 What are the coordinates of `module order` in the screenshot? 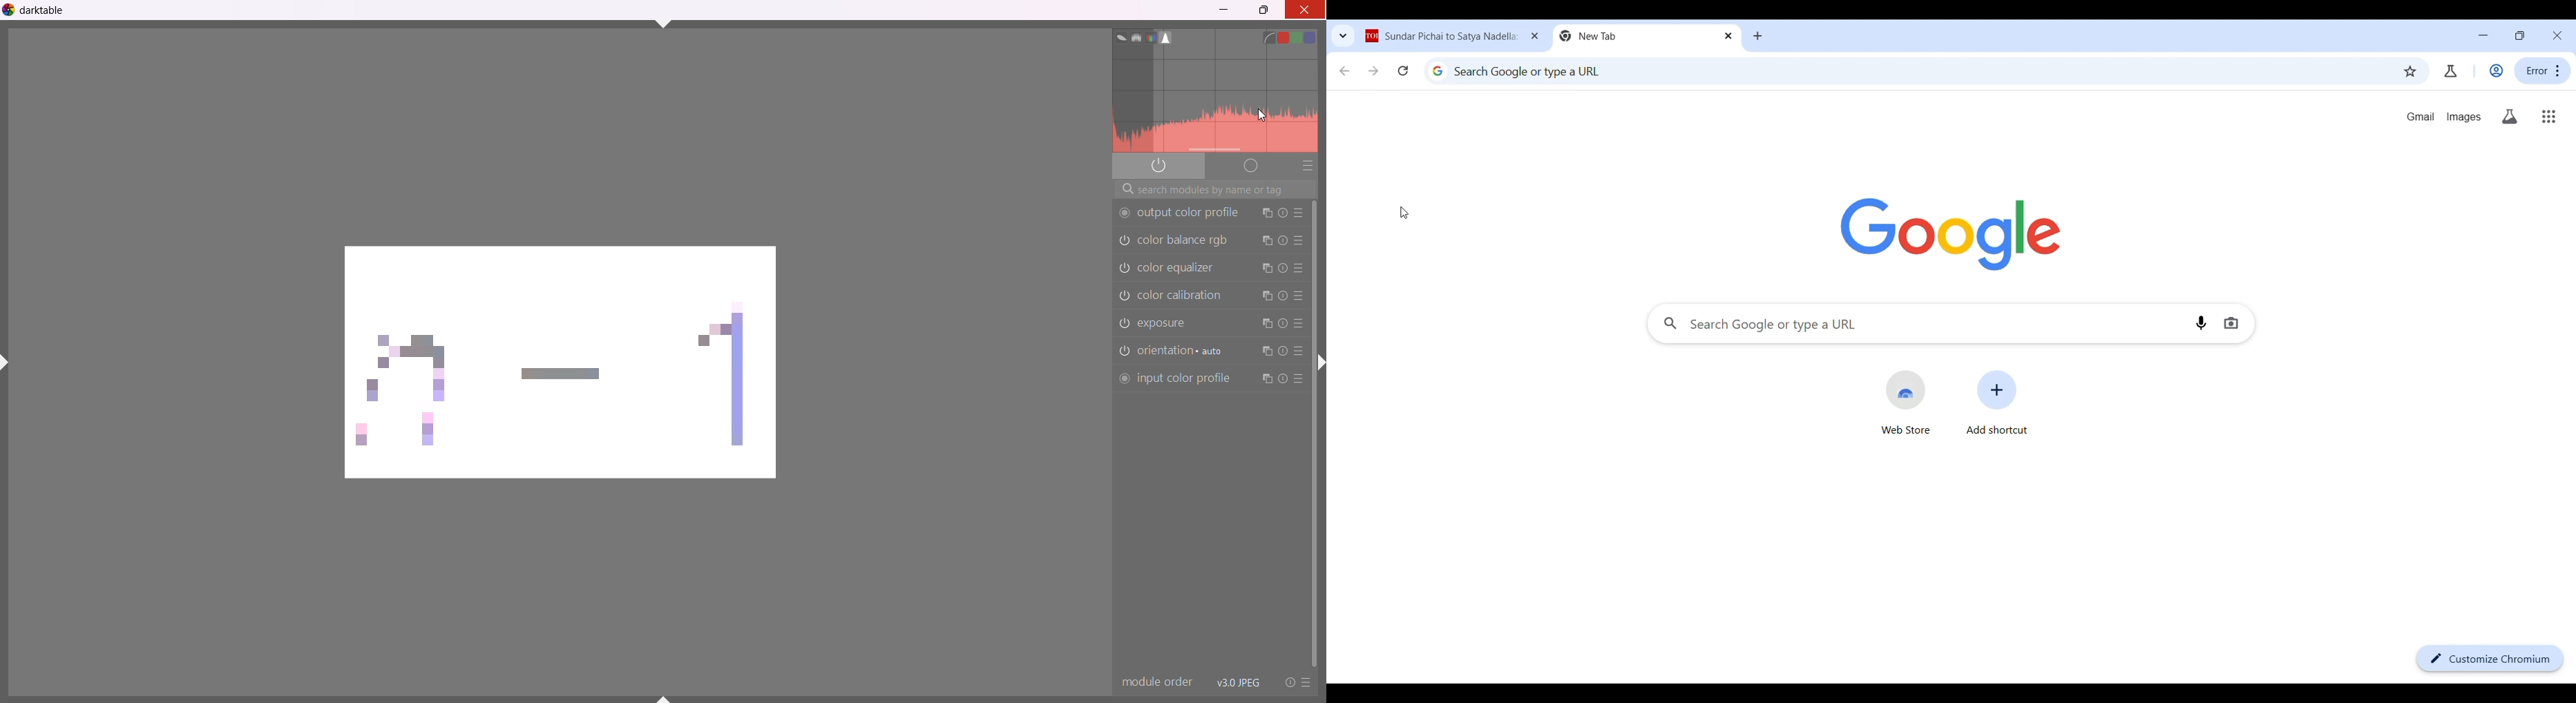 It's located at (1156, 682).